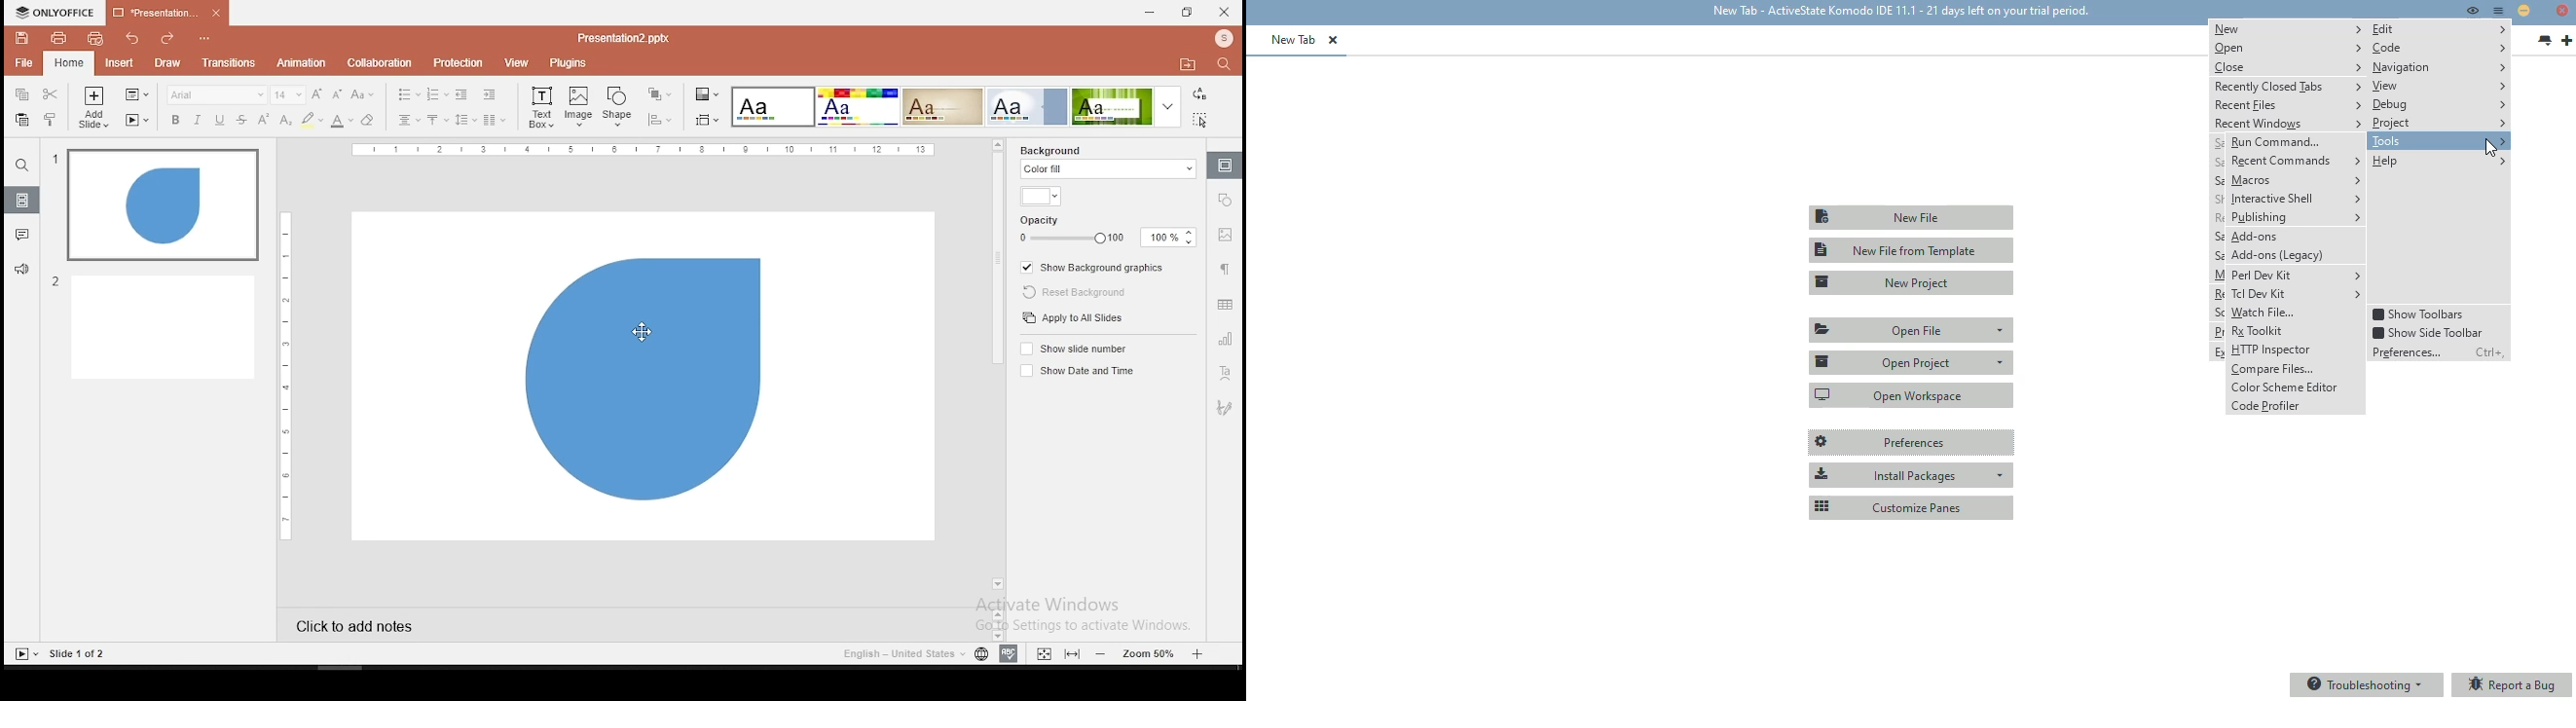 The width and height of the screenshot is (2576, 728). I want to click on font, so click(217, 95).